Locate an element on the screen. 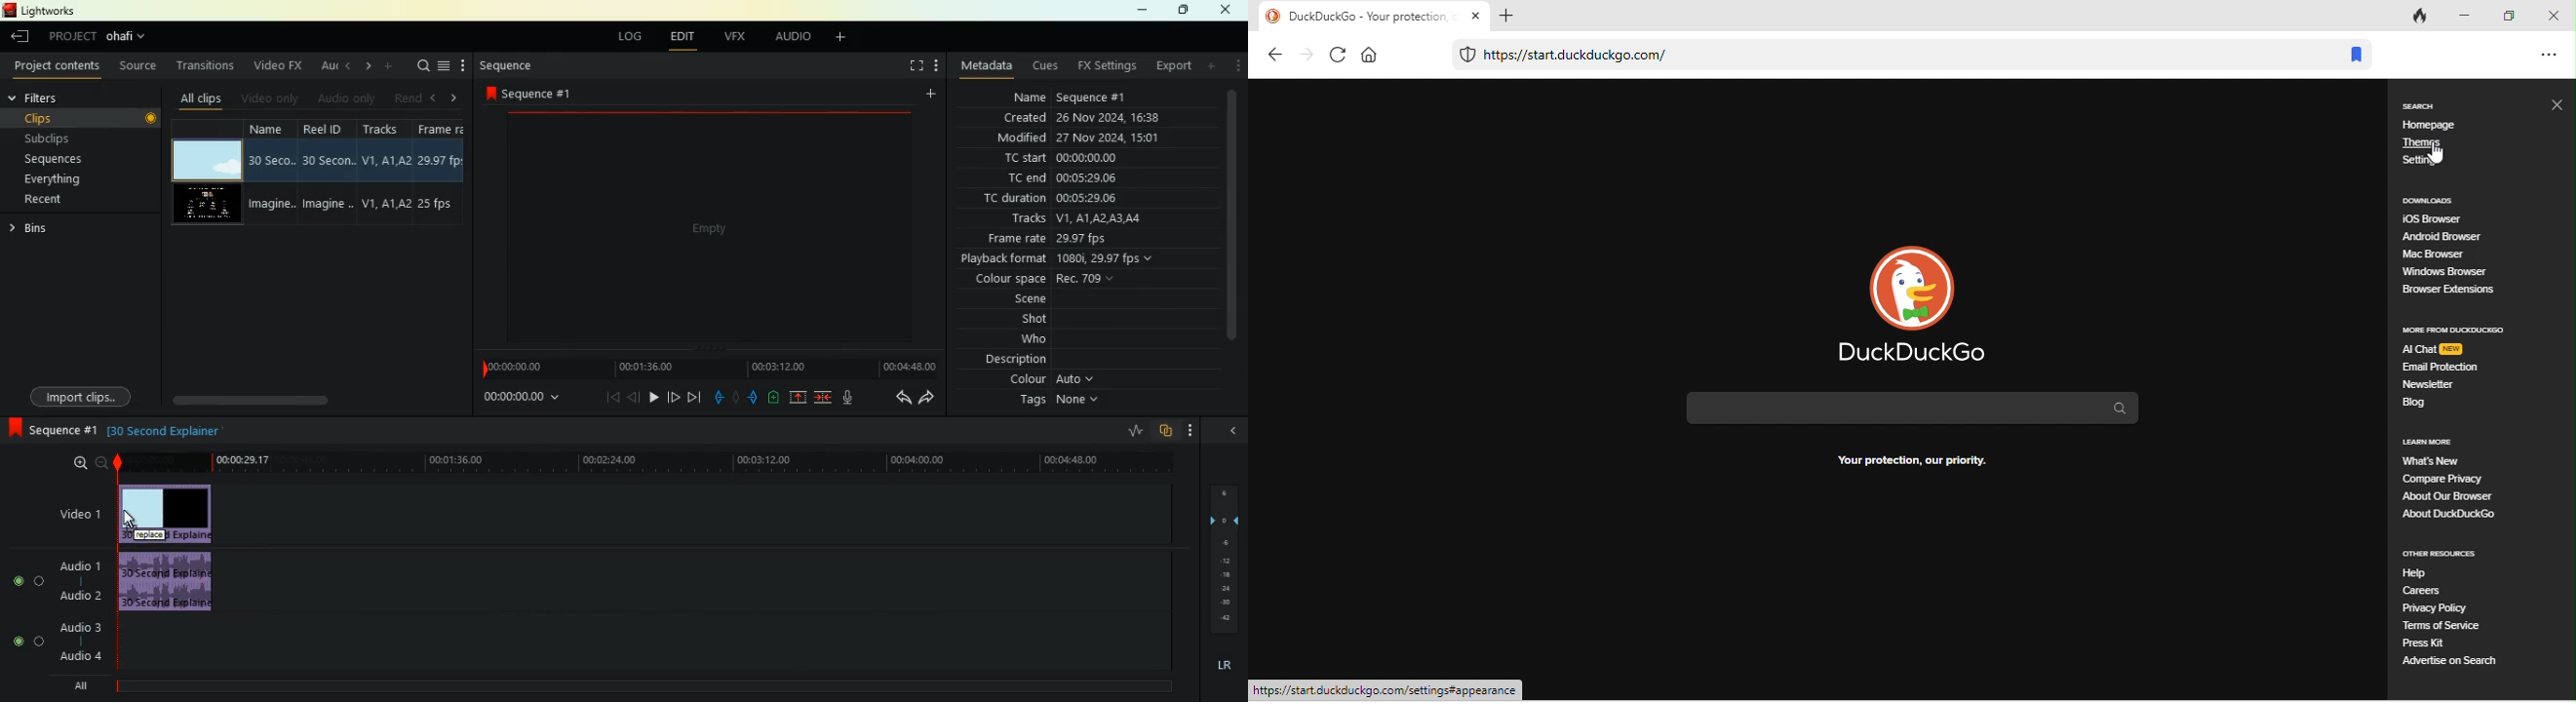  more is located at coordinates (393, 67).